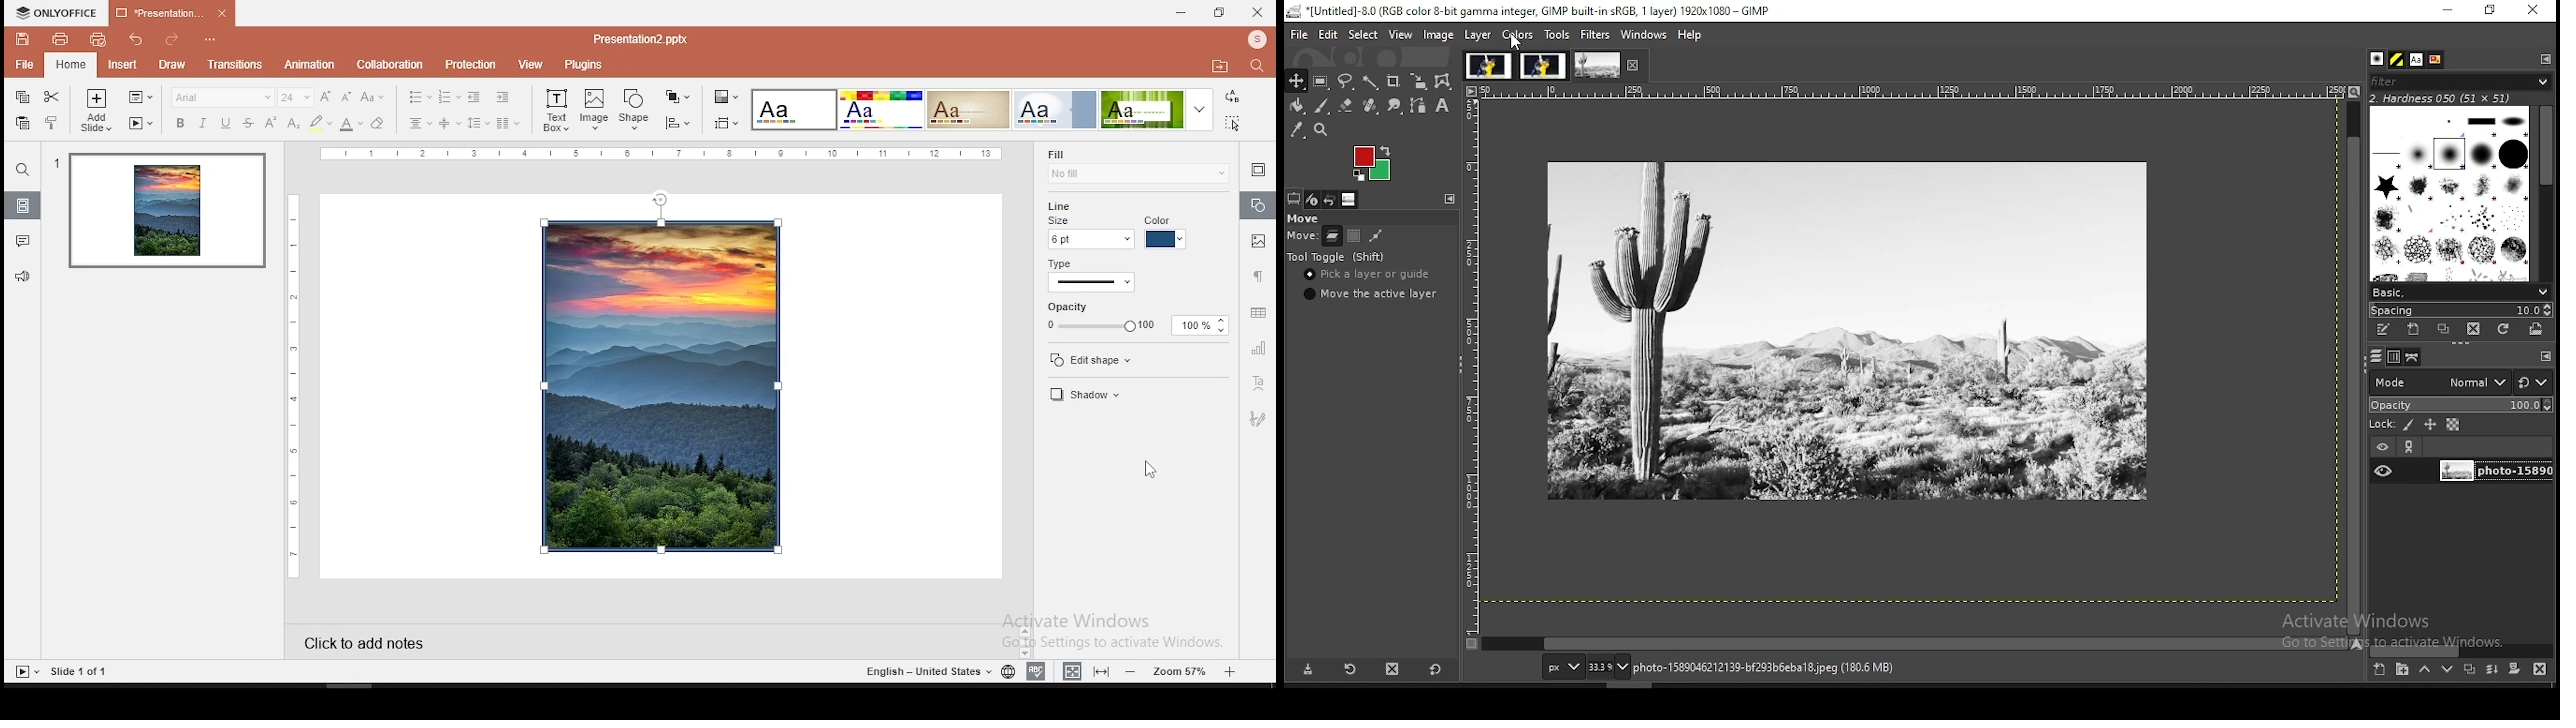 The image size is (2576, 728). What do you see at coordinates (2532, 383) in the screenshot?
I see `switch to other modes` at bounding box center [2532, 383].